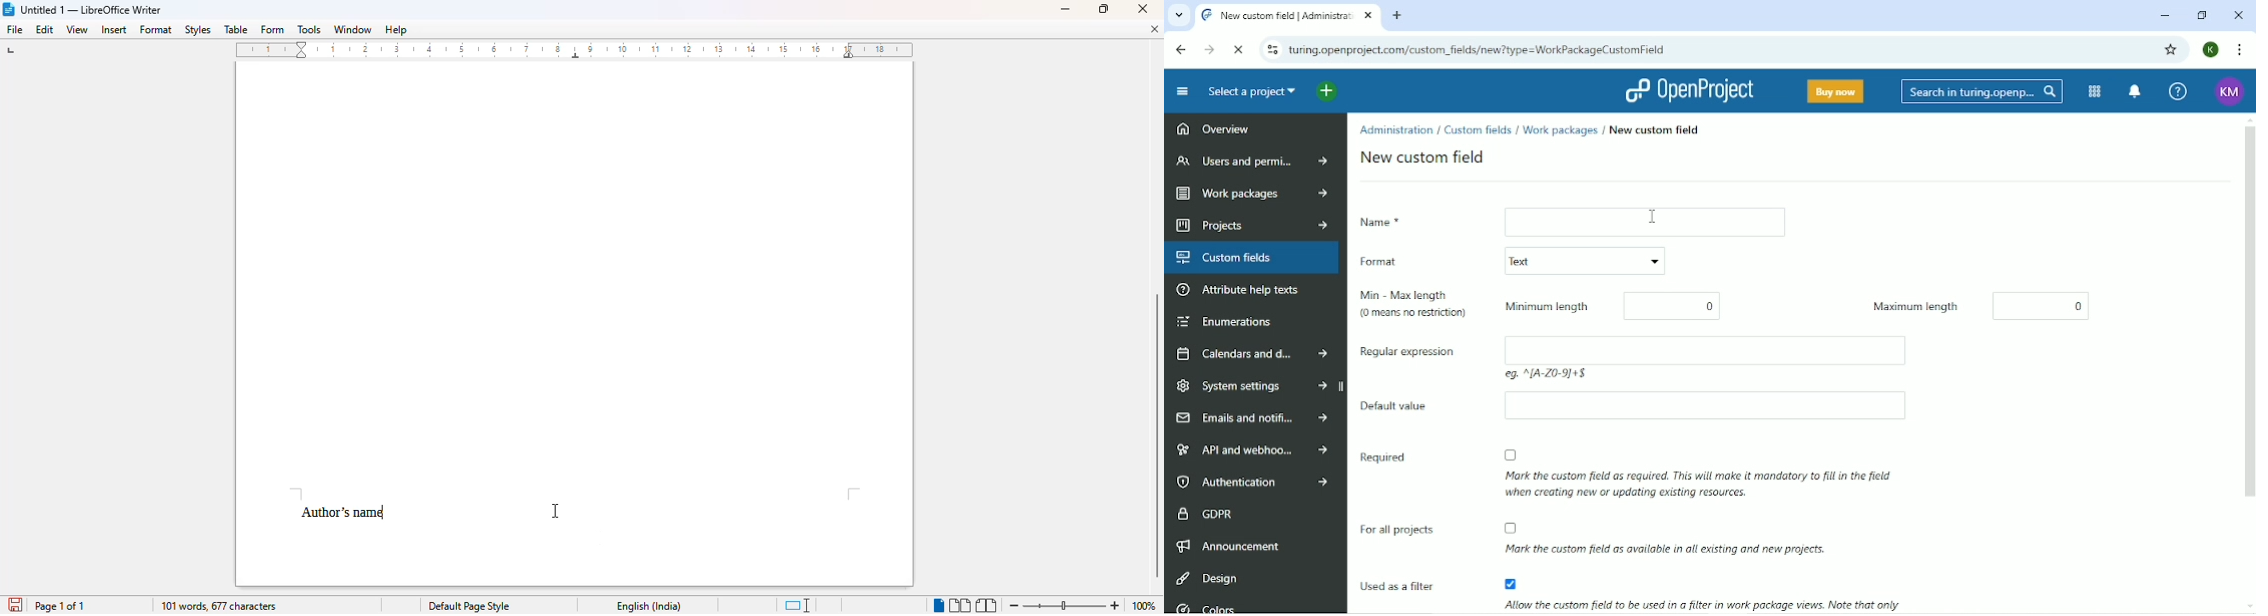  Describe the element at coordinates (1655, 129) in the screenshot. I see `New custom field` at that location.